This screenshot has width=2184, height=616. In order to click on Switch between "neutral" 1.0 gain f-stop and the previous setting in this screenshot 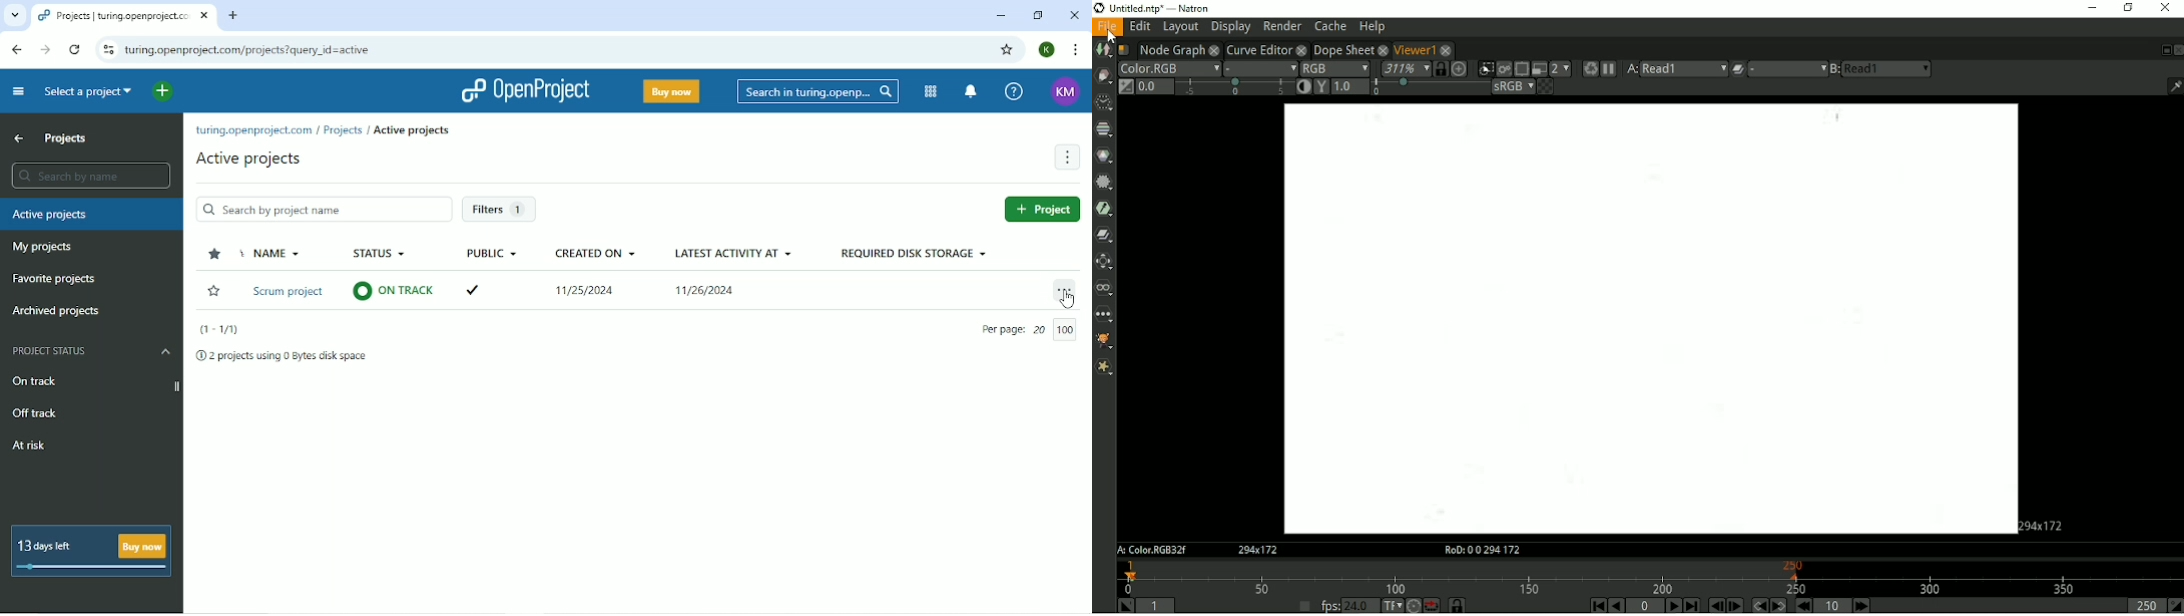, I will do `click(1126, 86)`.